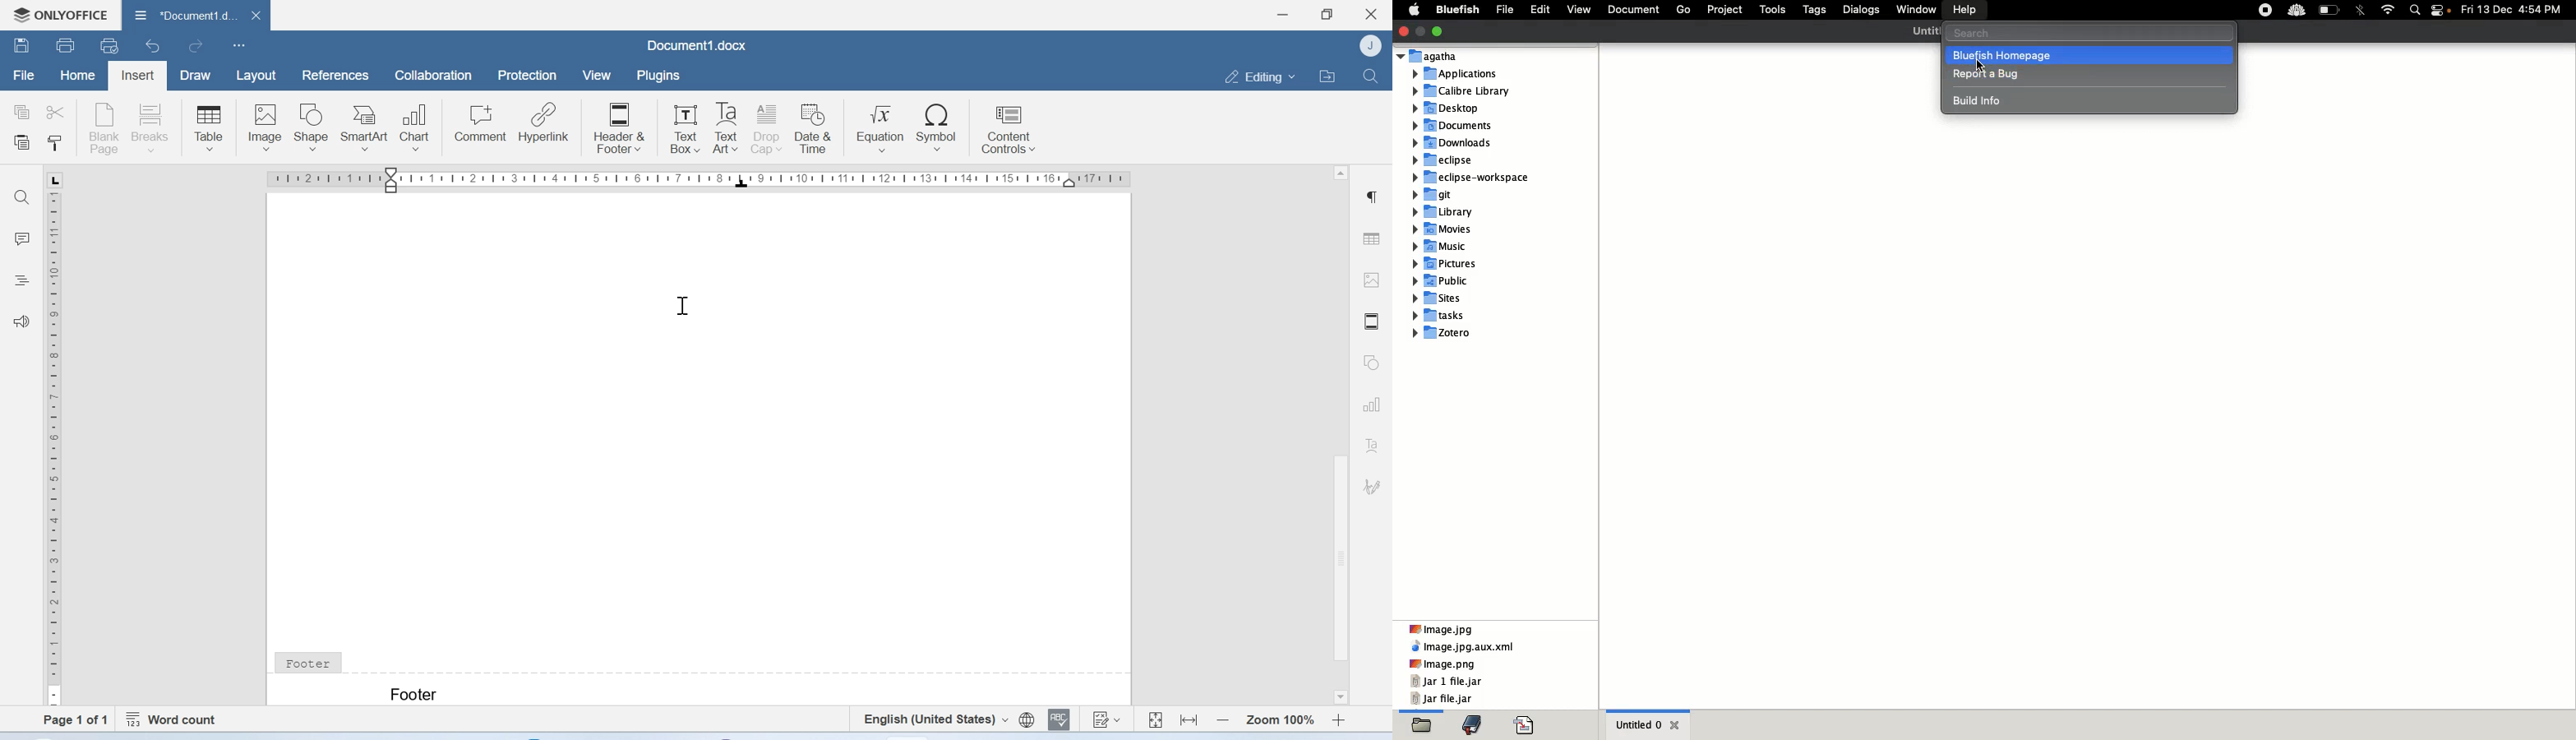  What do you see at coordinates (1374, 197) in the screenshot?
I see `Paragraph settings` at bounding box center [1374, 197].